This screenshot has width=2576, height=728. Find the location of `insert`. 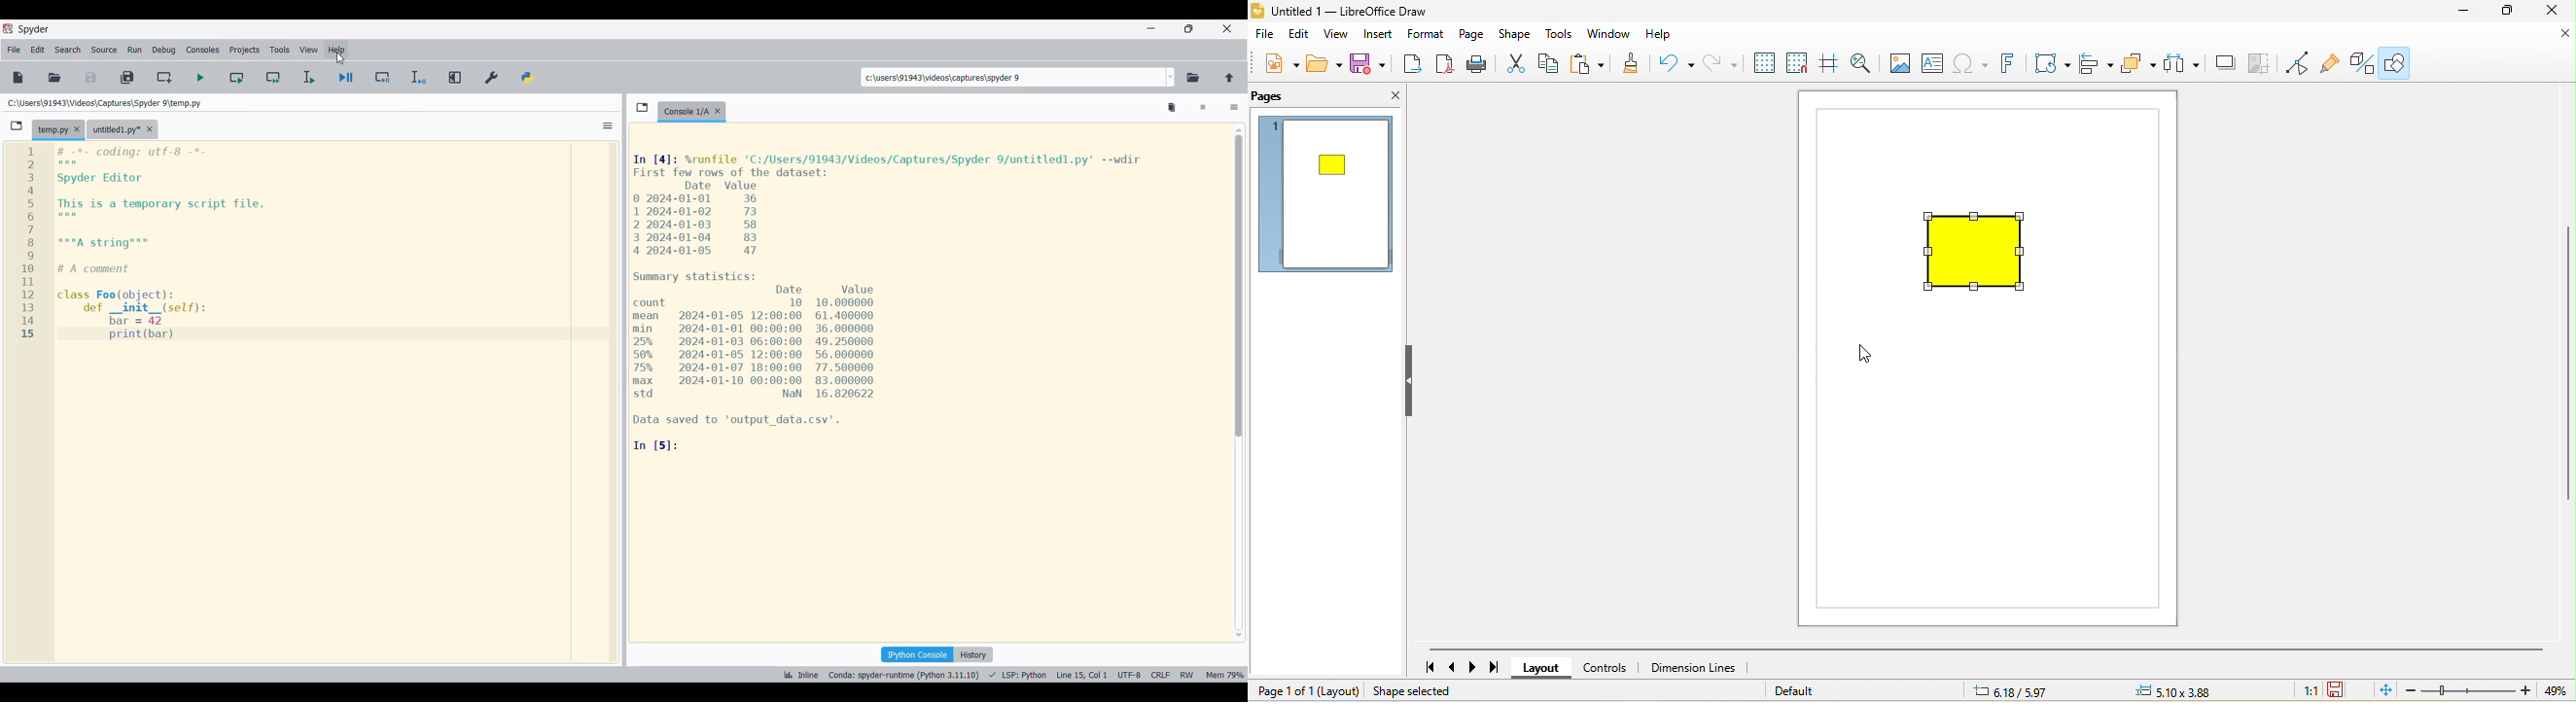

insert is located at coordinates (1382, 34).